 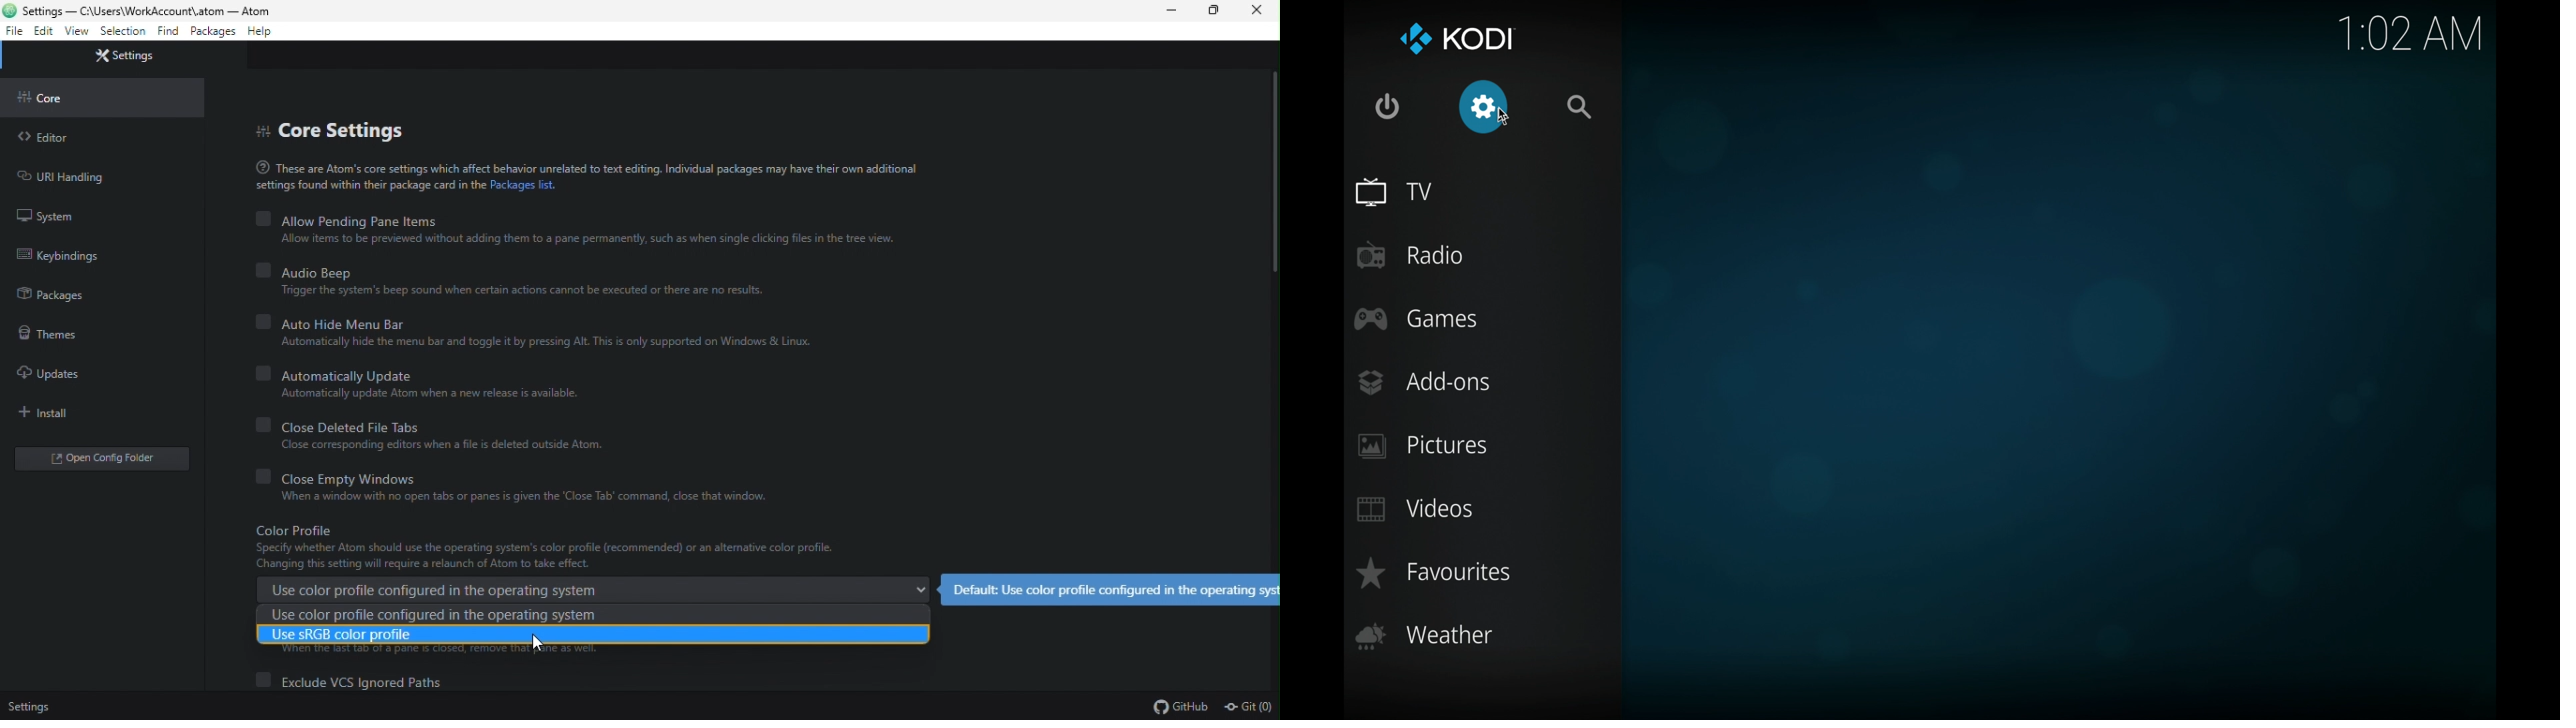 What do you see at coordinates (435, 436) in the screenshot?
I see `close deleted file tabs` at bounding box center [435, 436].